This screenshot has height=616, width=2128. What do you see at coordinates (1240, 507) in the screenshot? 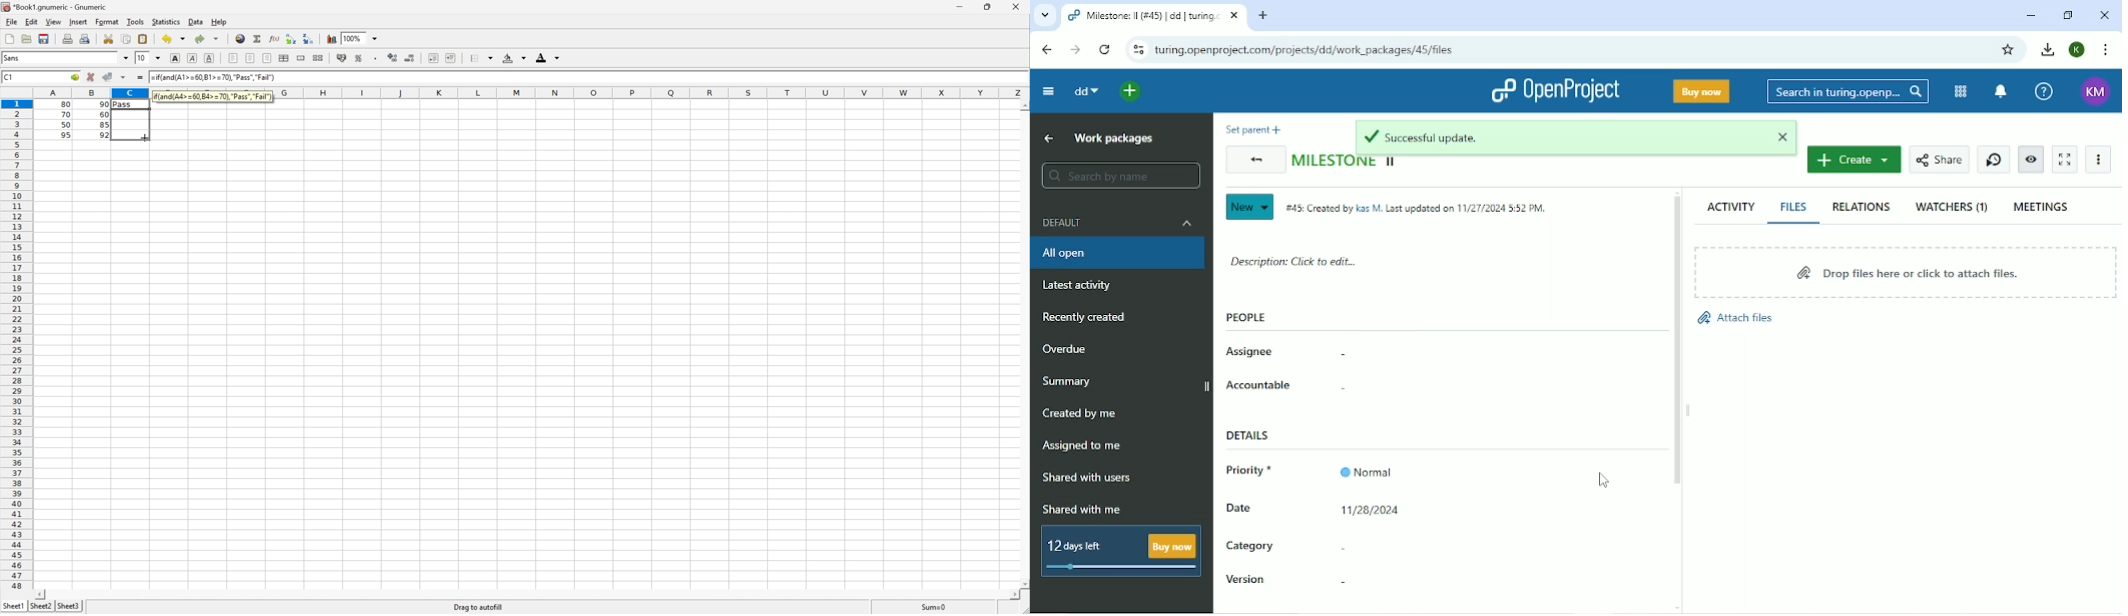
I see `Date` at bounding box center [1240, 507].